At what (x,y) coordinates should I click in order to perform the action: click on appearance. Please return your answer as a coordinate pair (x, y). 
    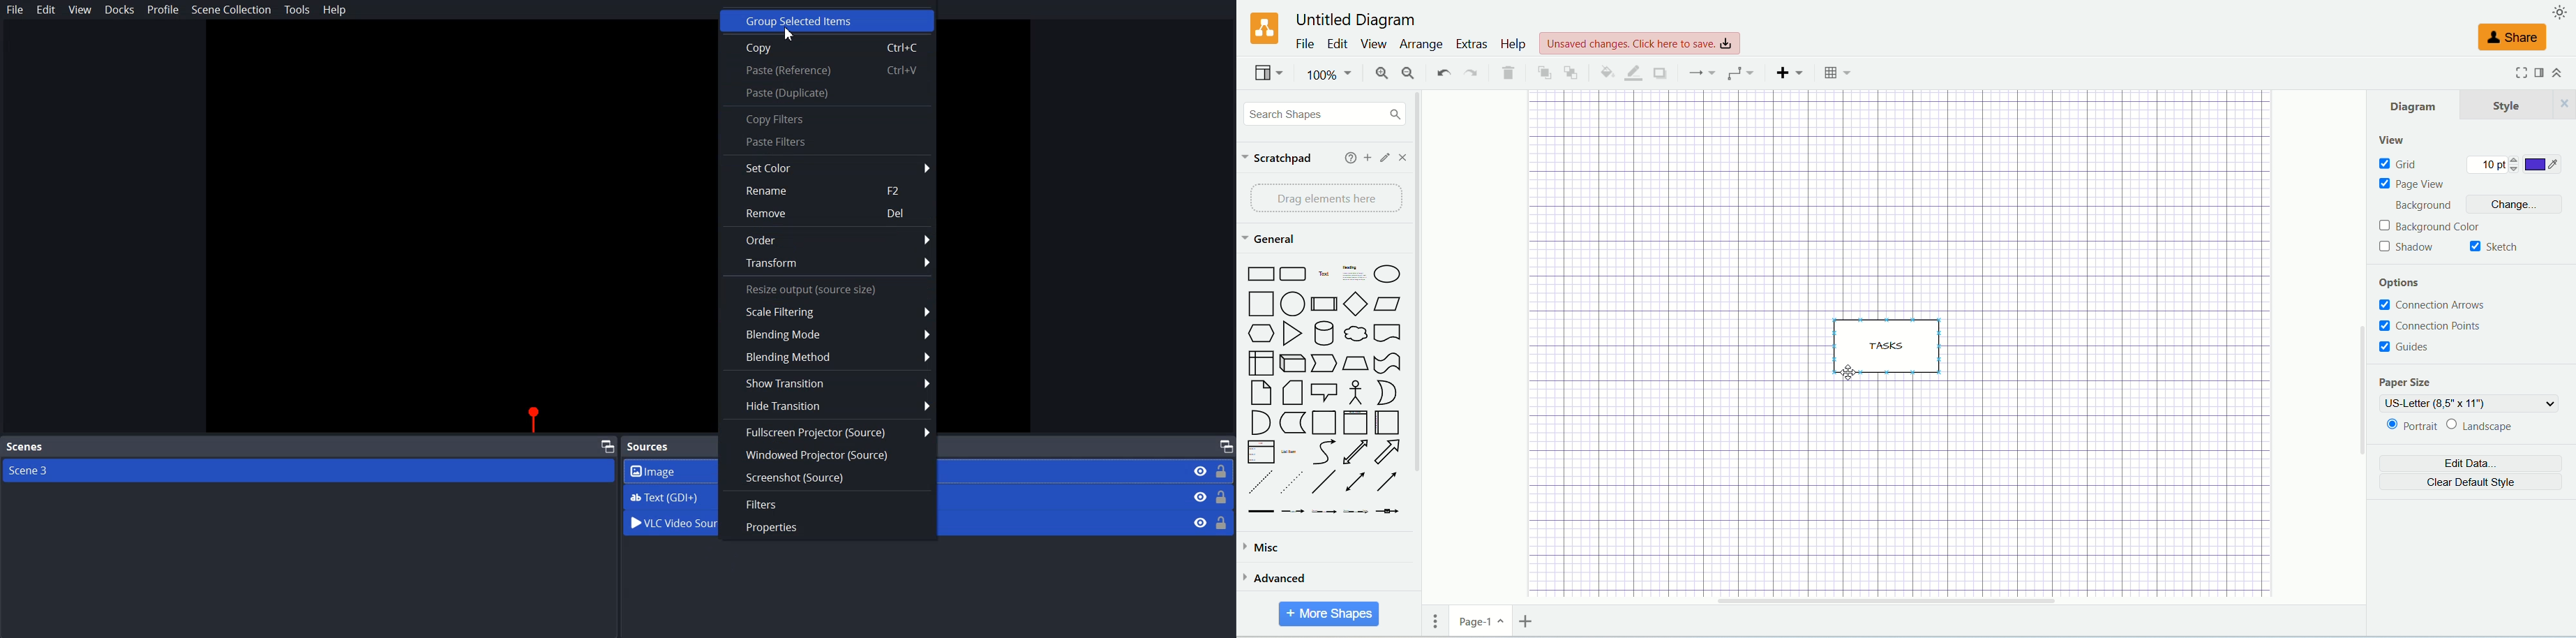
    Looking at the image, I should click on (2561, 11).